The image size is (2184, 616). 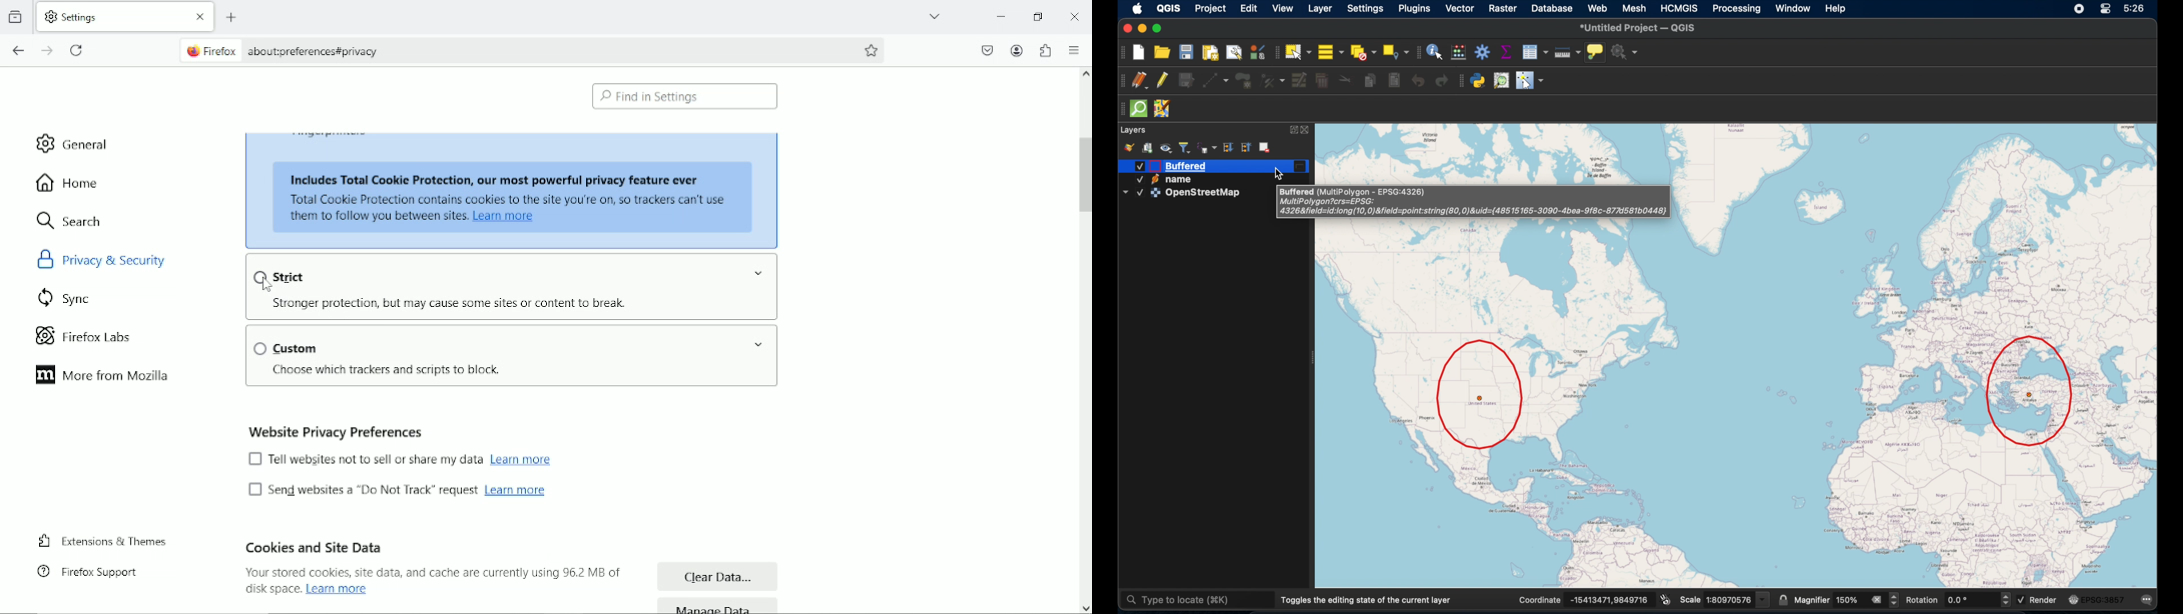 What do you see at coordinates (759, 344) in the screenshot?
I see `Drop-down ` at bounding box center [759, 344].